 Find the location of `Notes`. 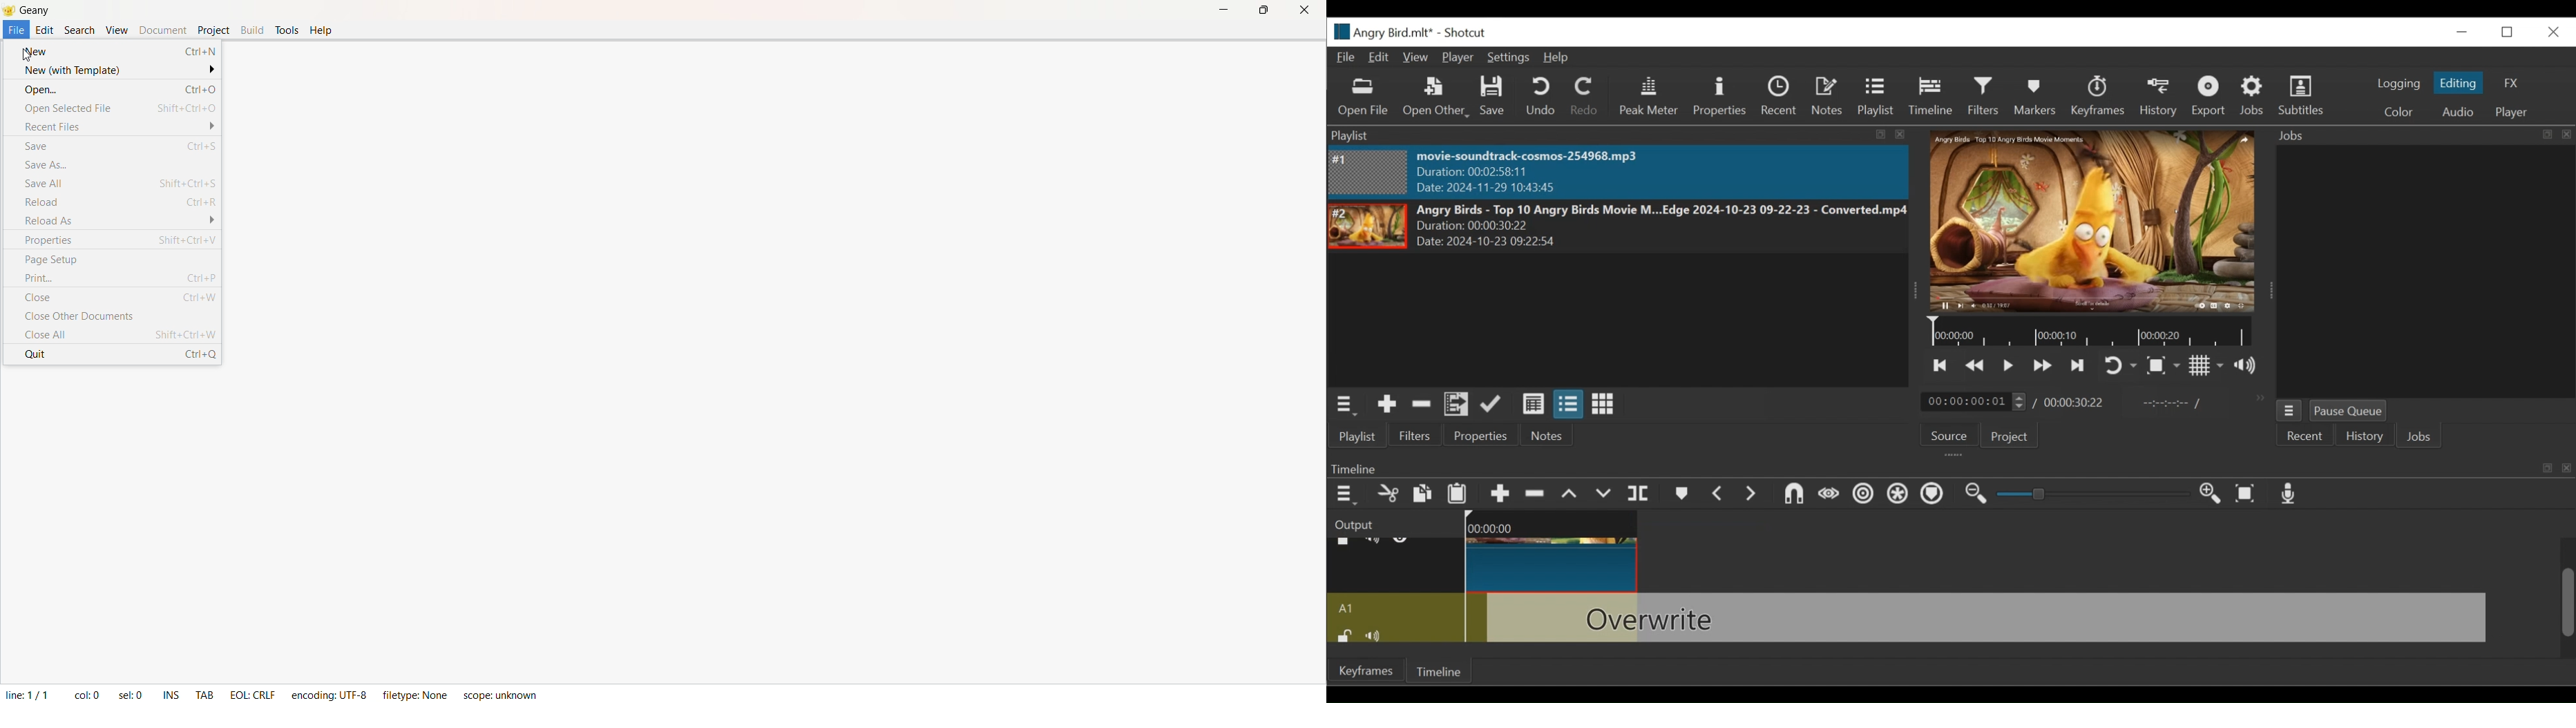

Notes is located at coordinates (1826, 96).